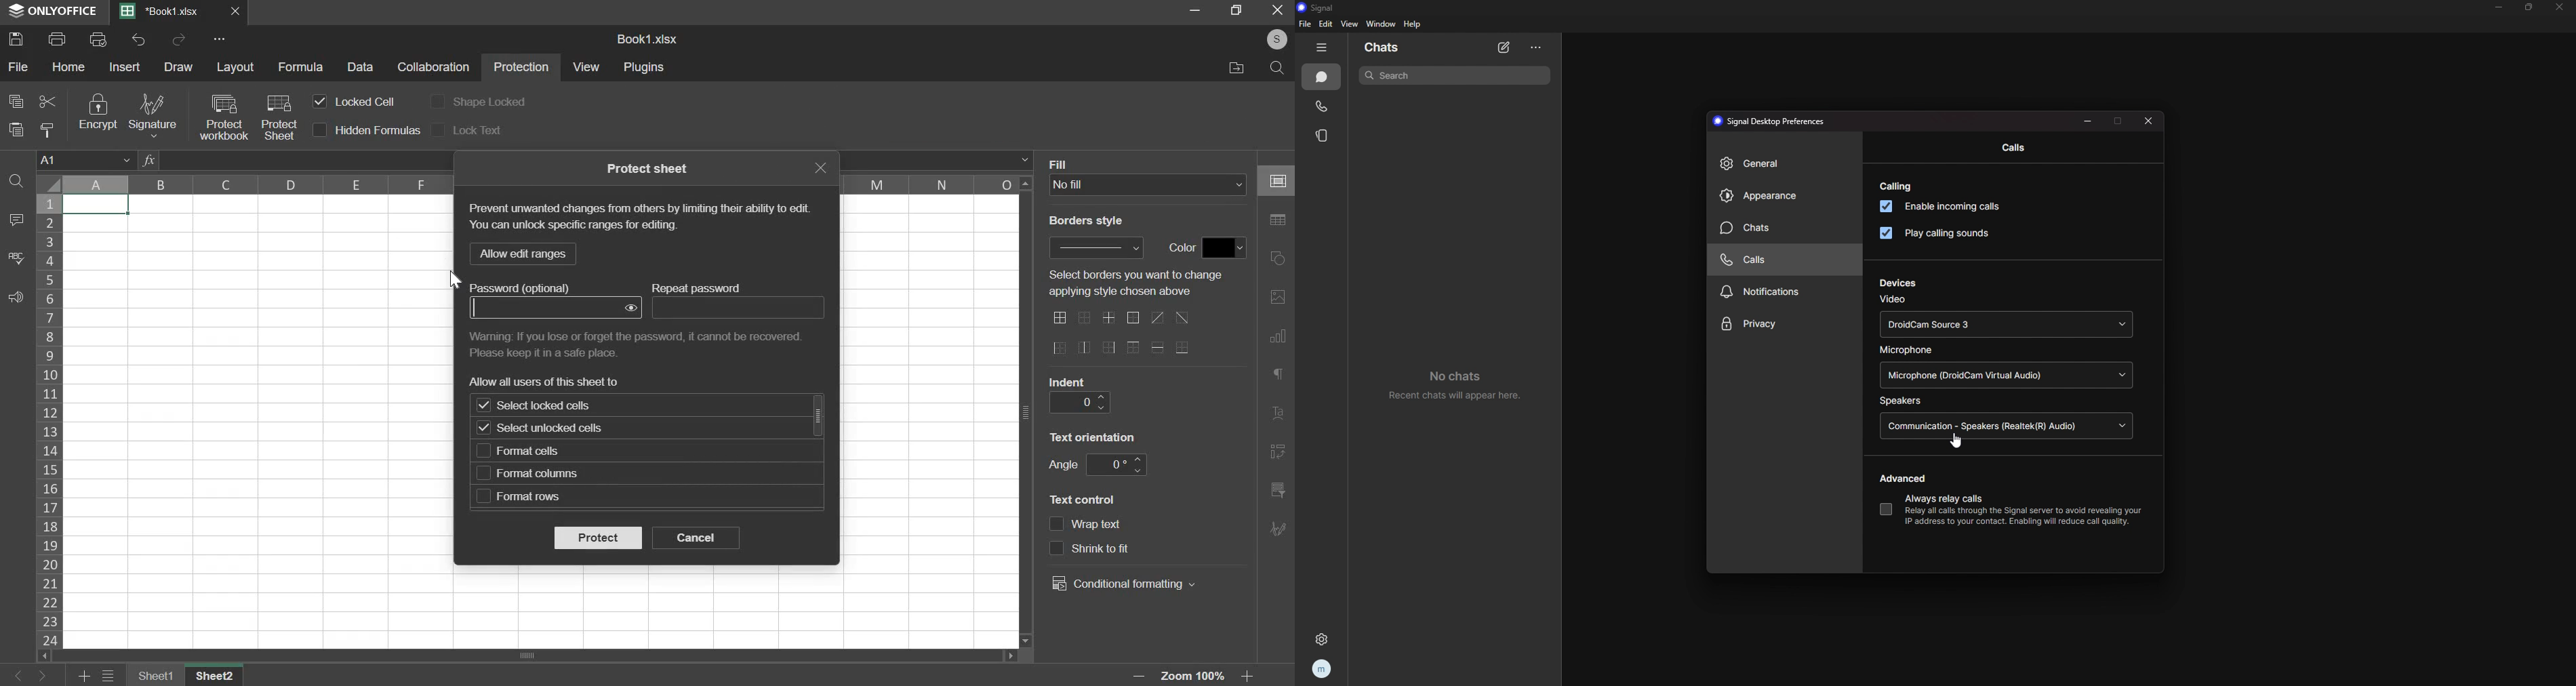  Describe the element at coordinates (557, 405) in the screenshot. I see `select locked cells` at that location.